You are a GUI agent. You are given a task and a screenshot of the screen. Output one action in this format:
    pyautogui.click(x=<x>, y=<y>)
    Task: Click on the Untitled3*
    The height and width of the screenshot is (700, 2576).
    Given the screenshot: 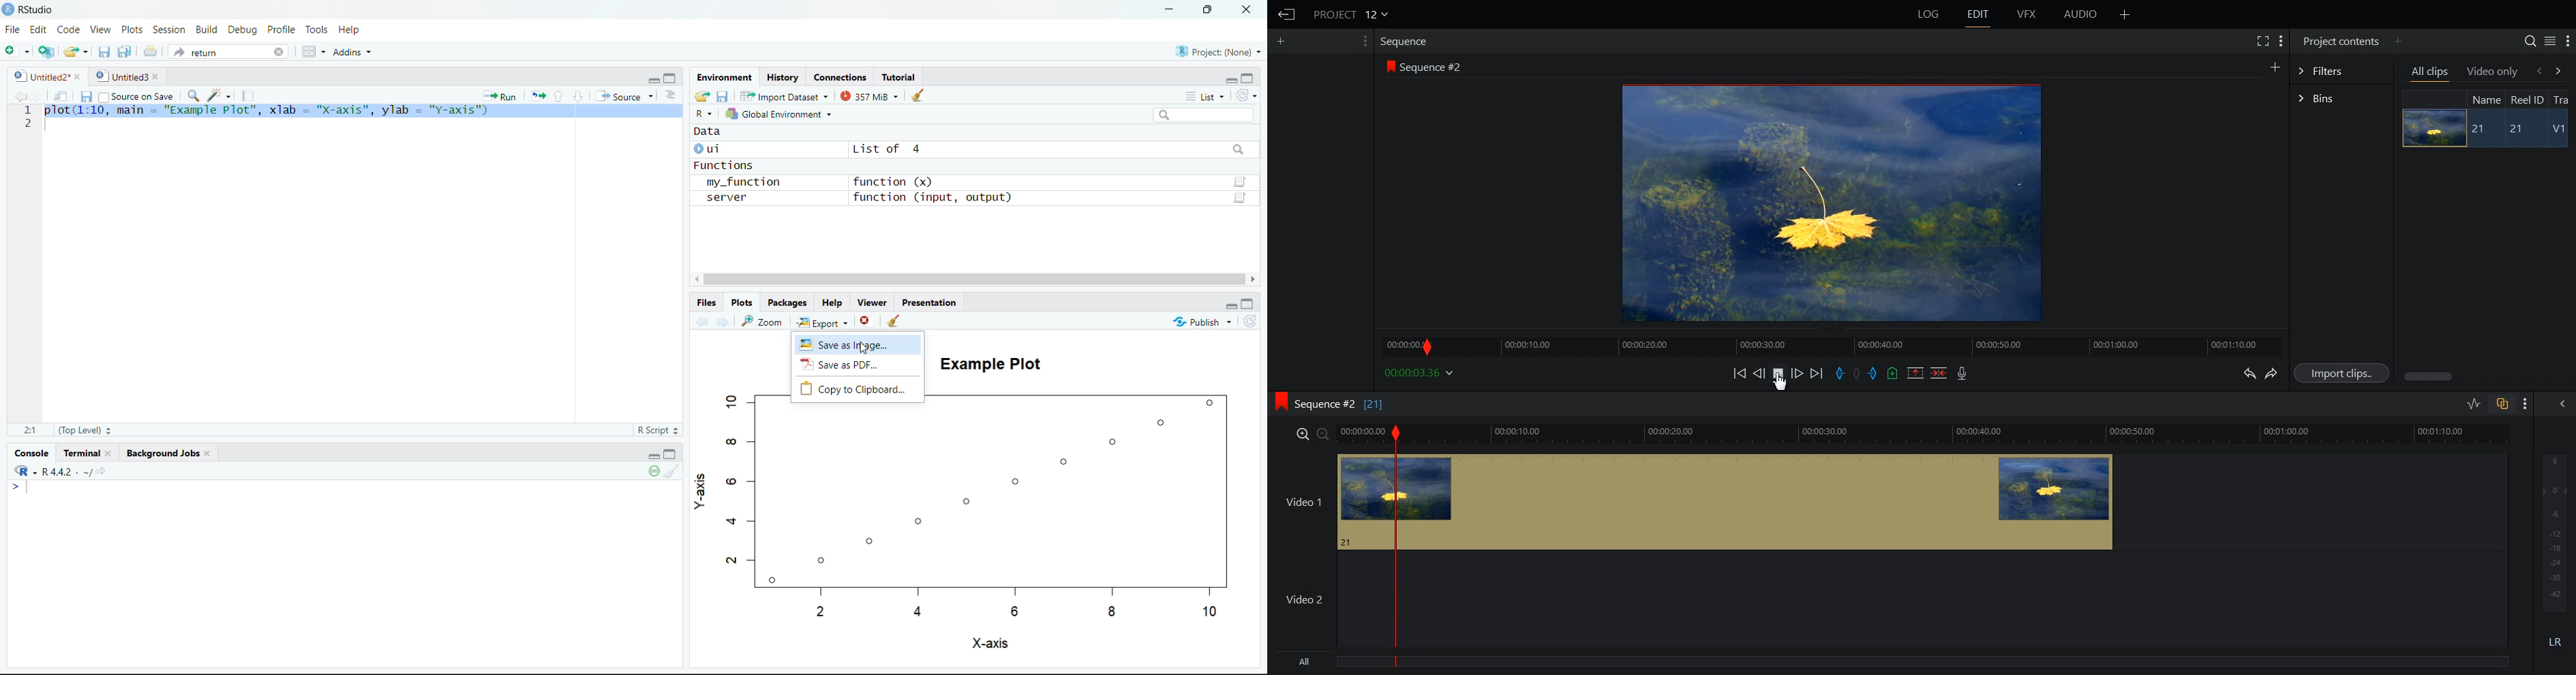 What is the action you would take?
    pyautogui.click(x=127, y=74)
    